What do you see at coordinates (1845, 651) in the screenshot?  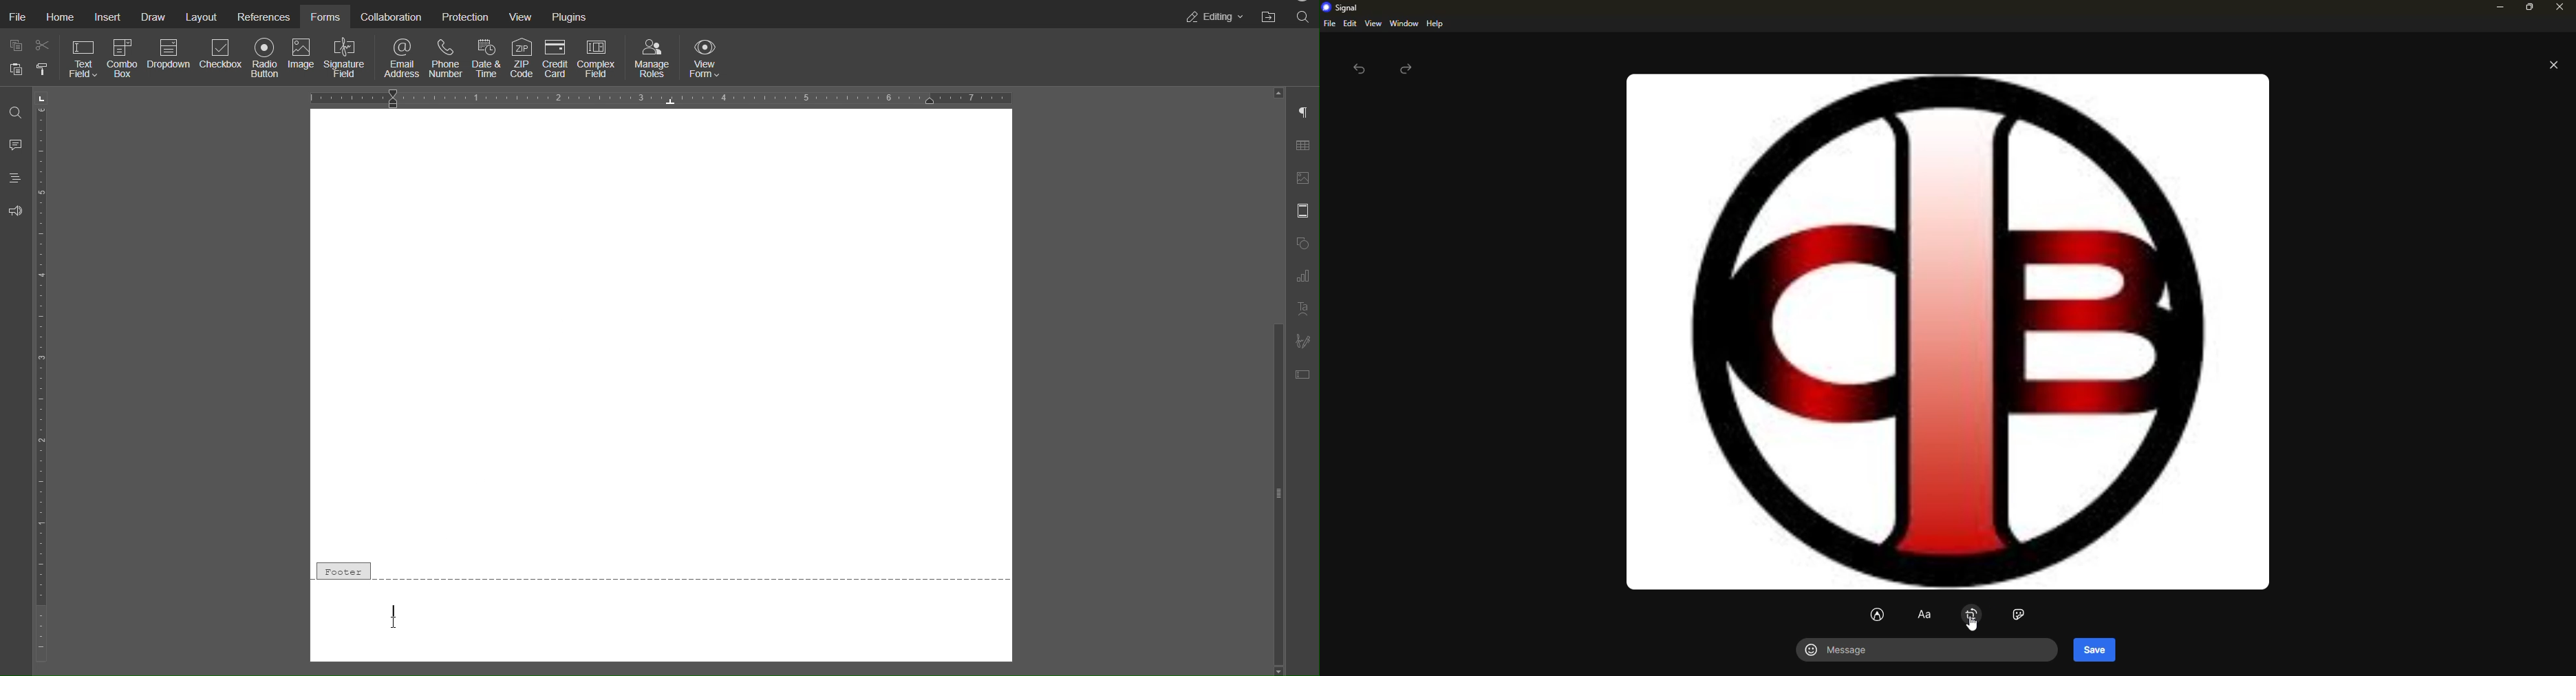 I see `message` at bounding box center [1845, 651].